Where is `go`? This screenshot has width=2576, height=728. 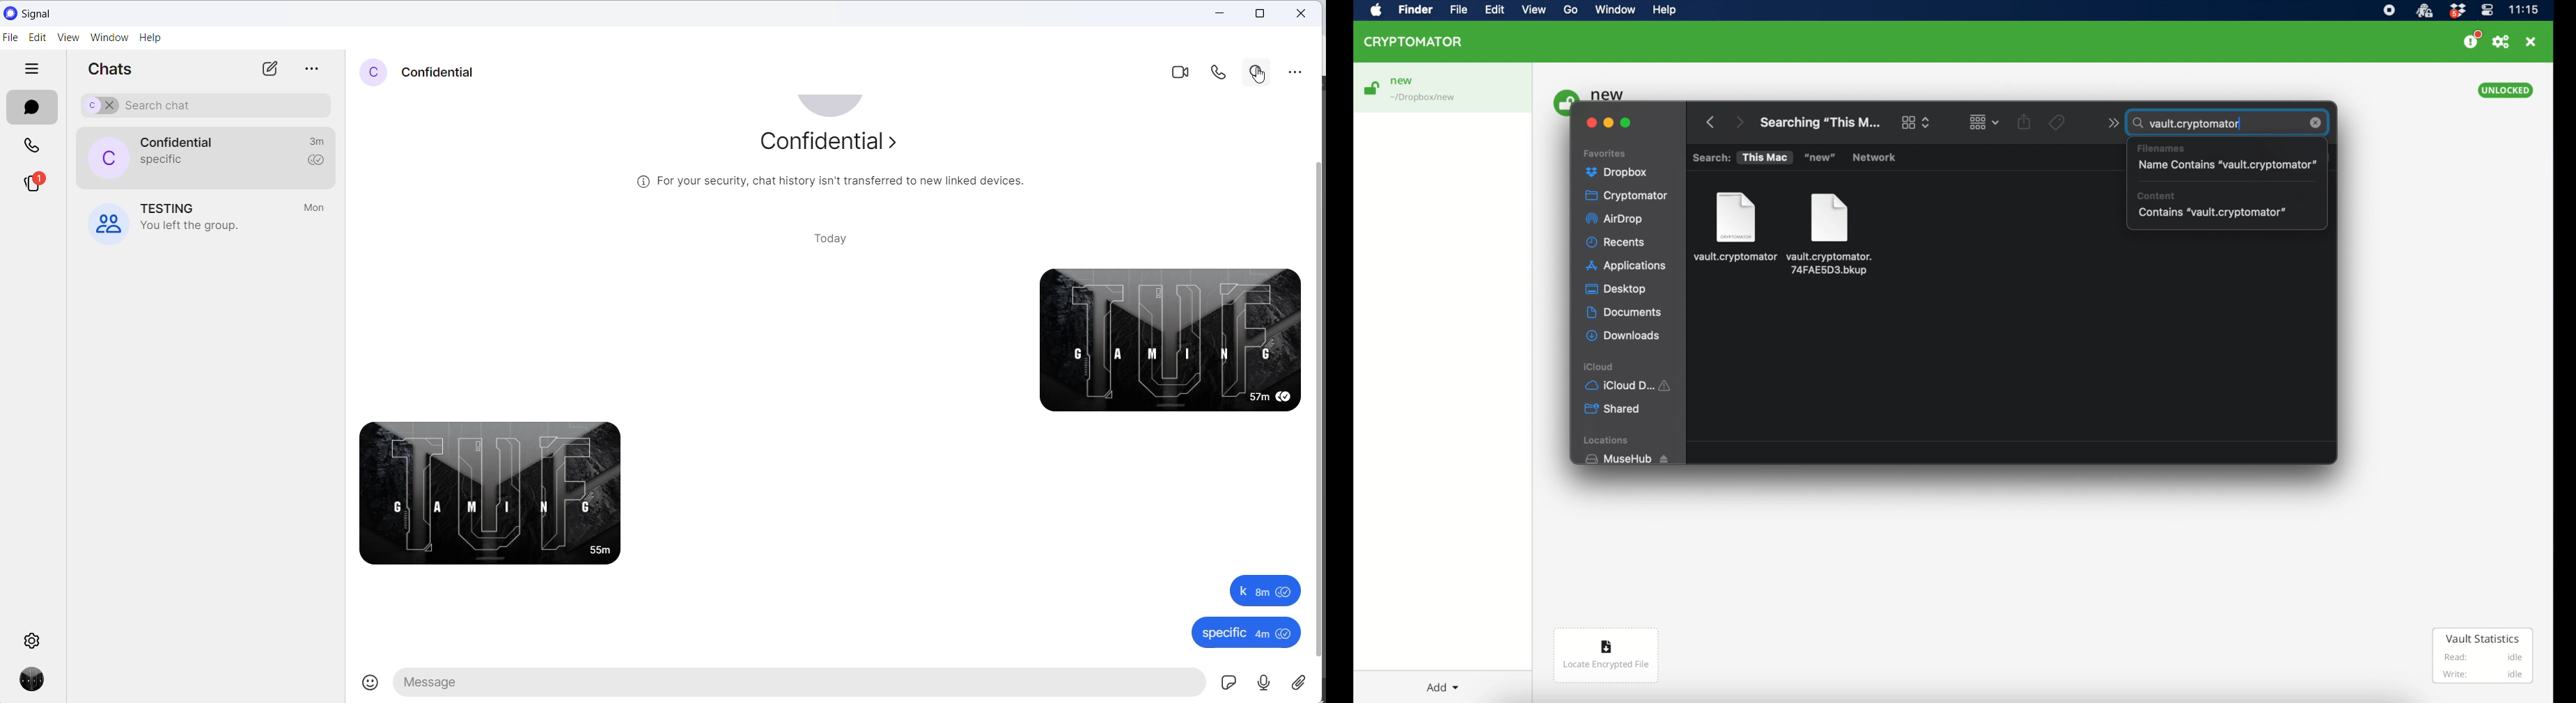 go is located at coordinates (1571, 10).